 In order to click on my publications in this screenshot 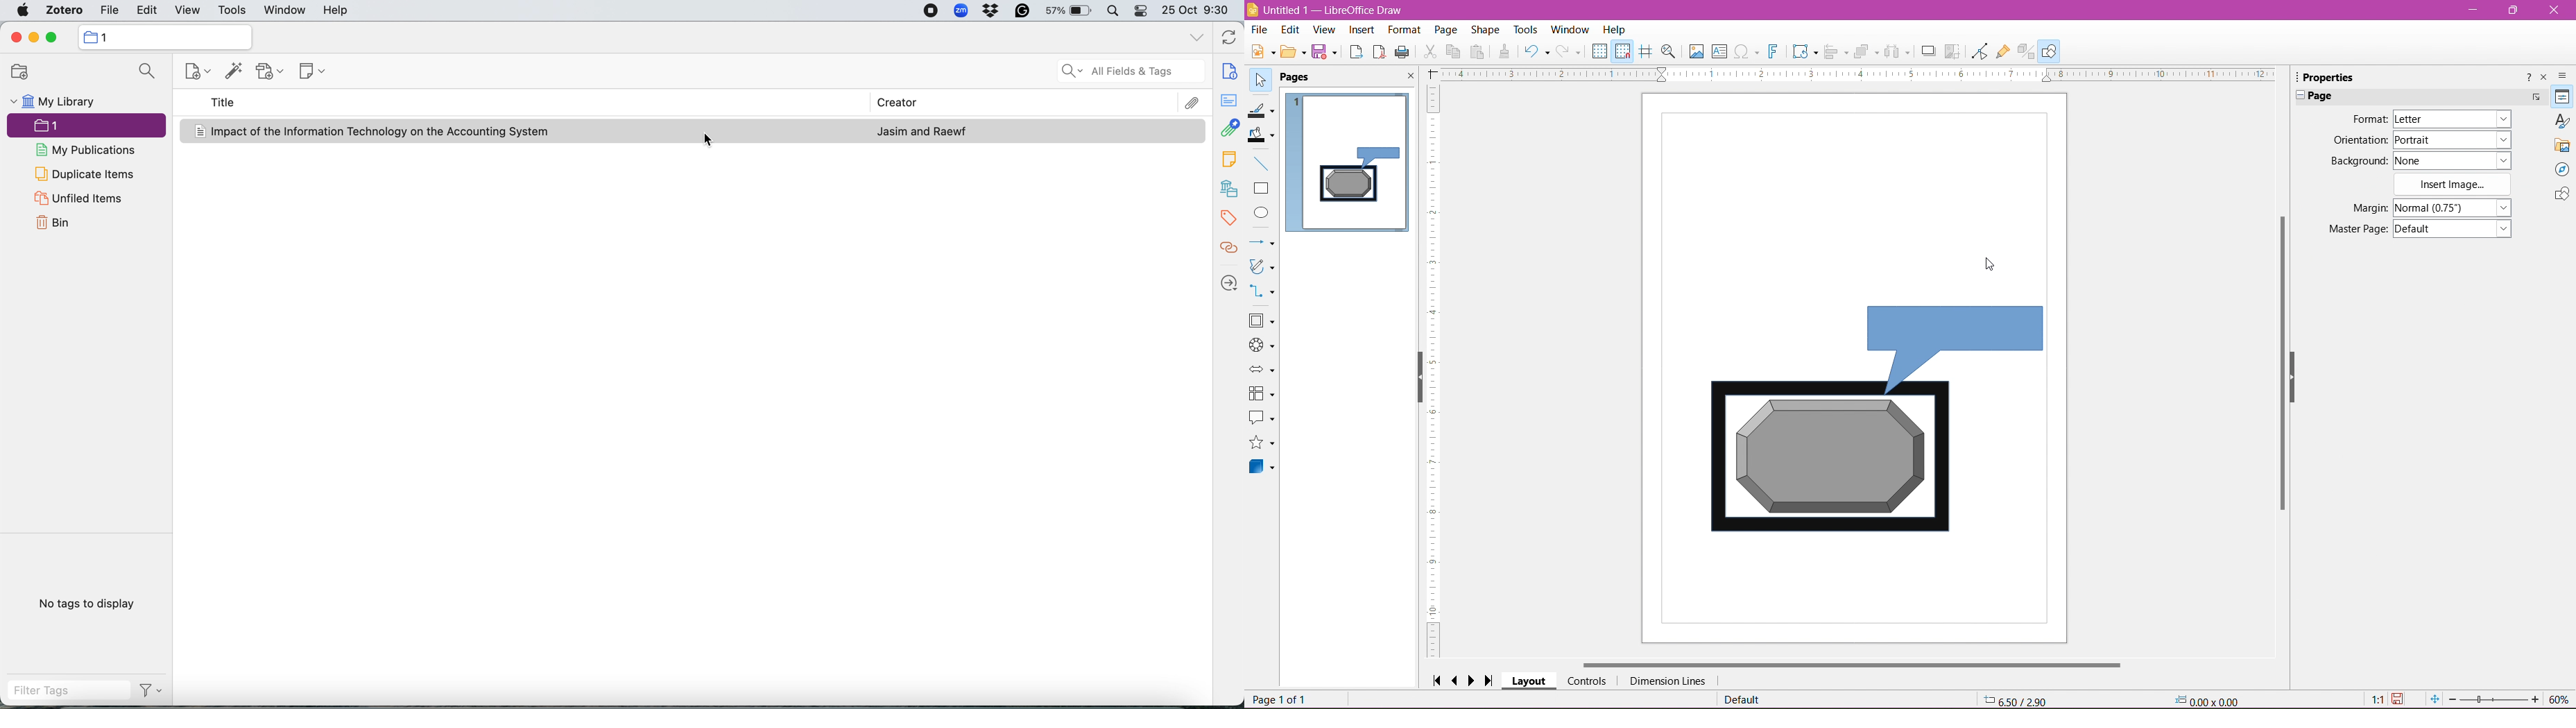, I will do `click(83, 149)`.